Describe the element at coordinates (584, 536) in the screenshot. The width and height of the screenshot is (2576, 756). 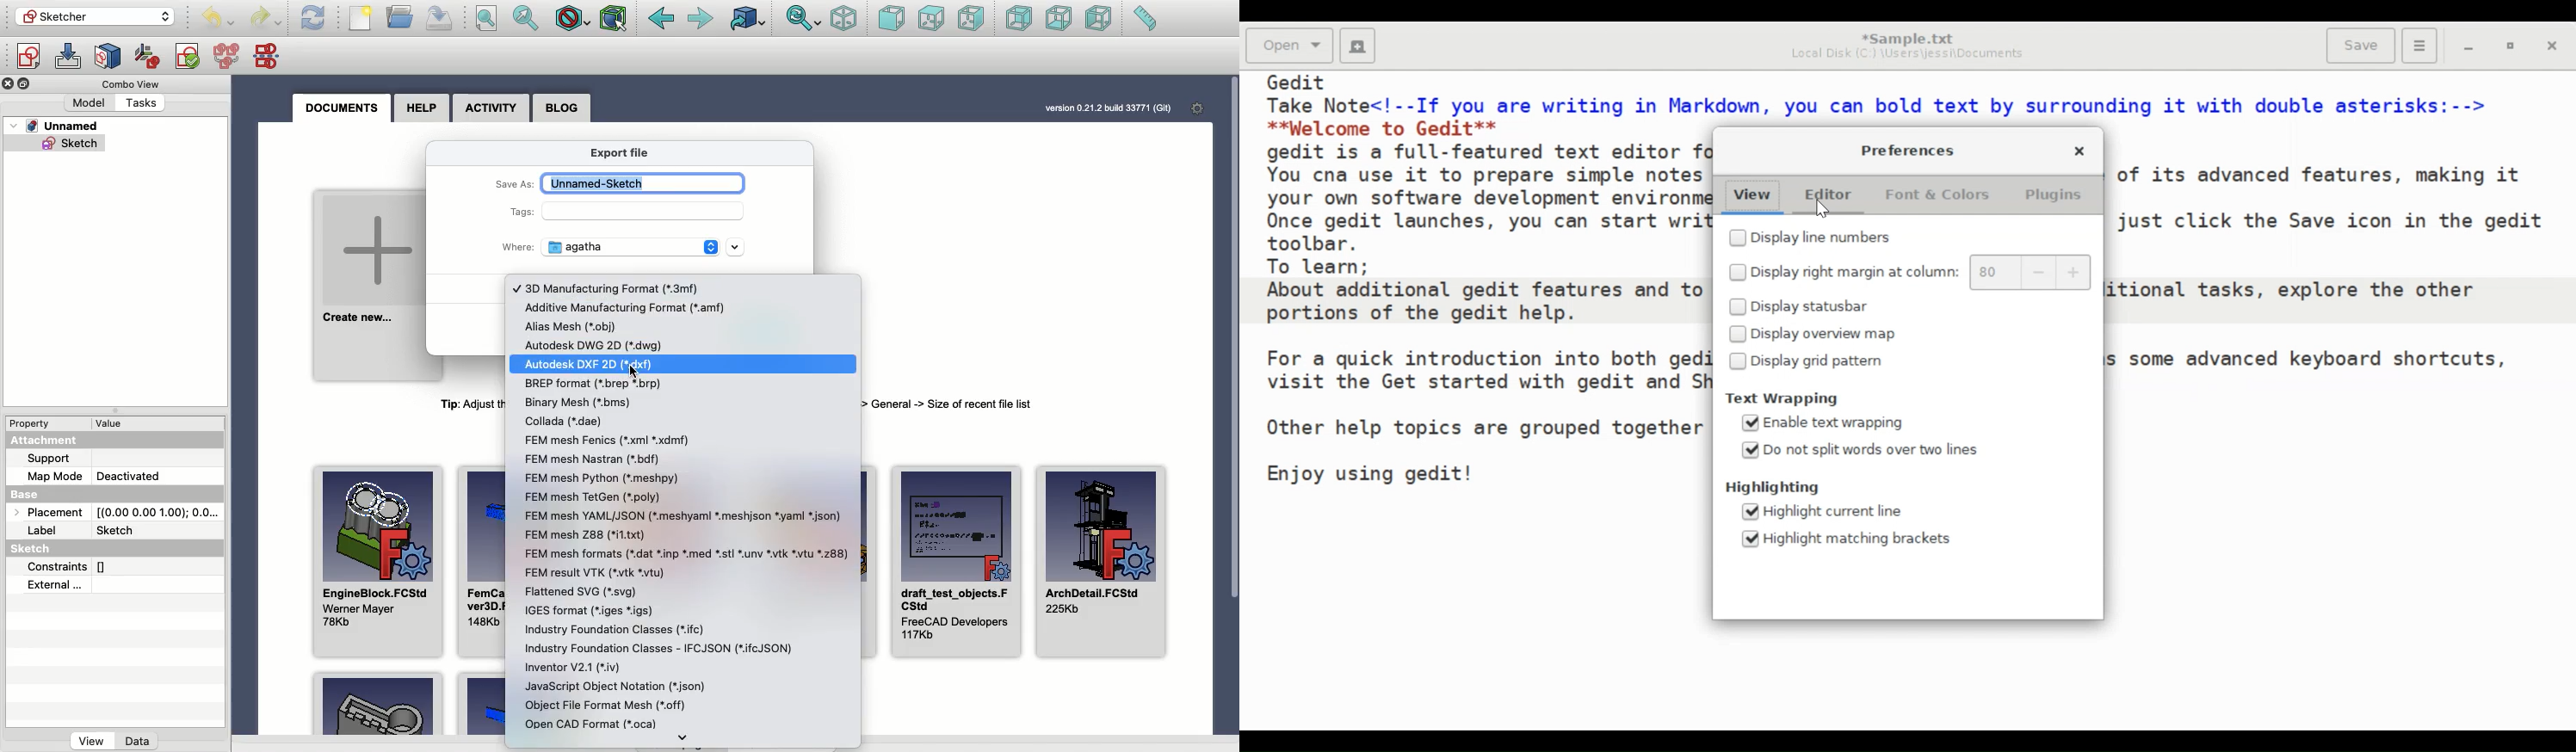
I see `FEM mesh` at that location.